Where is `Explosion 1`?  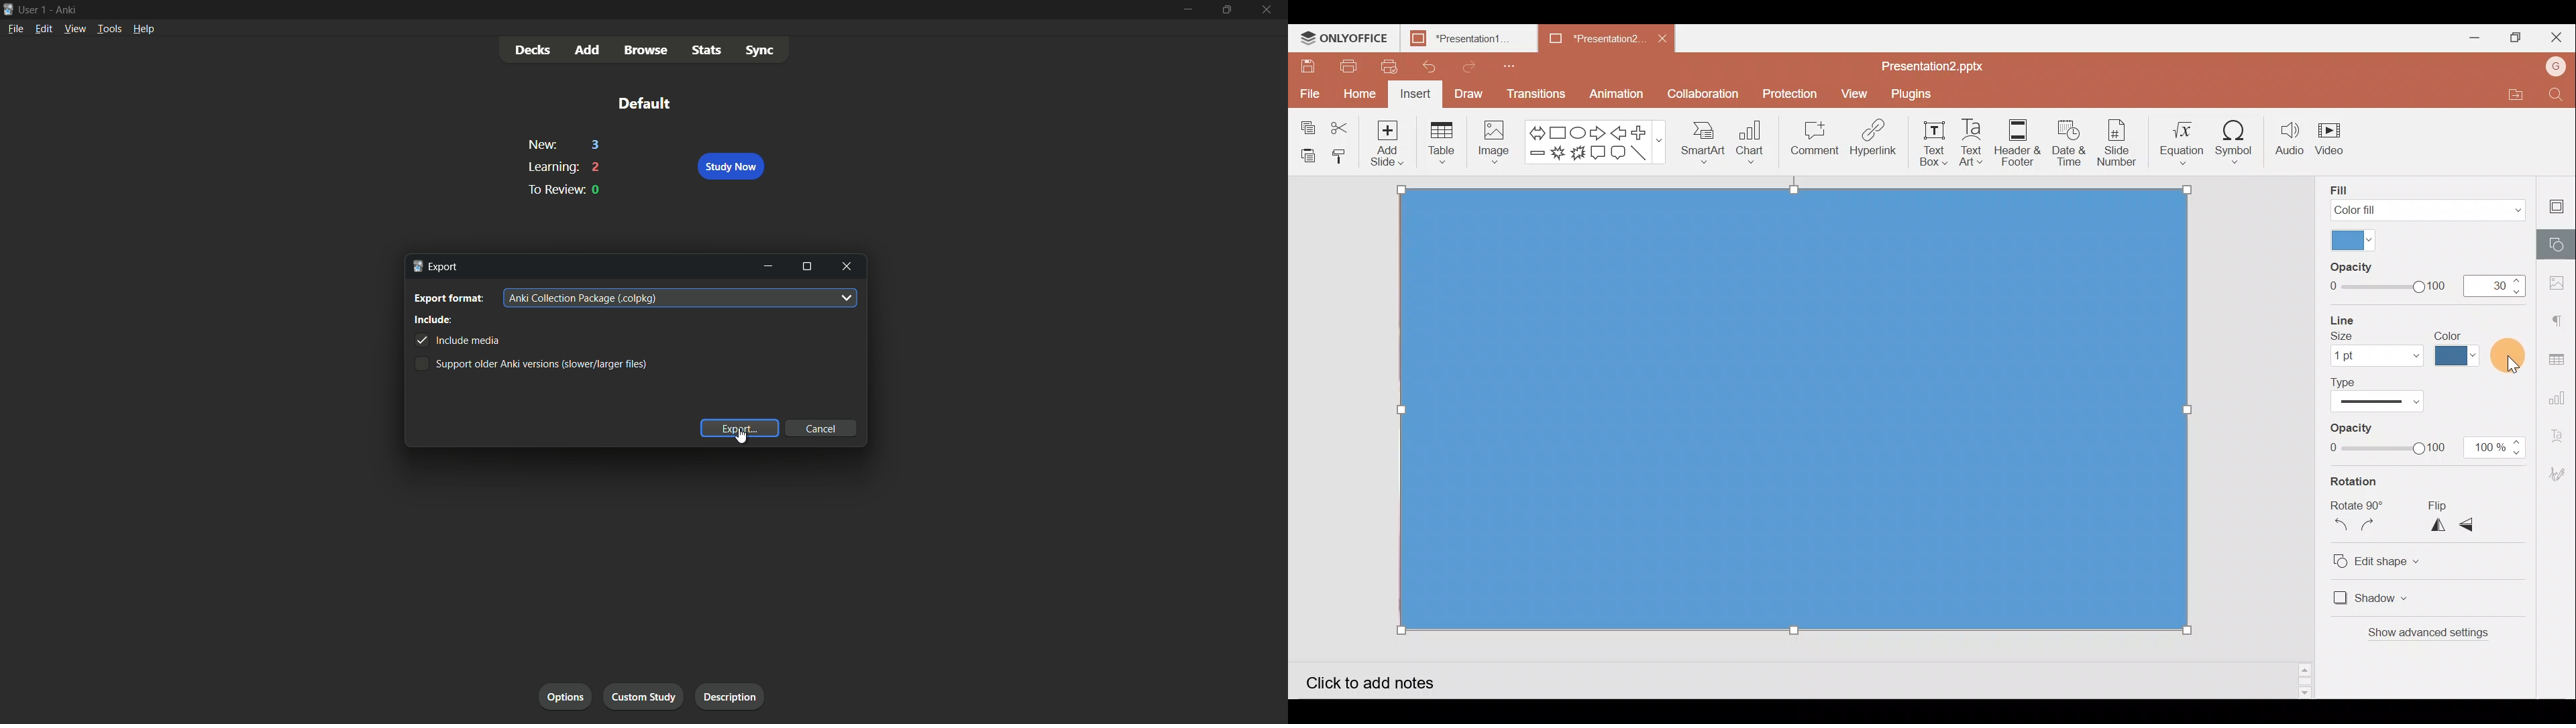 Explosion 1 is located at coordinates (1558, 156).